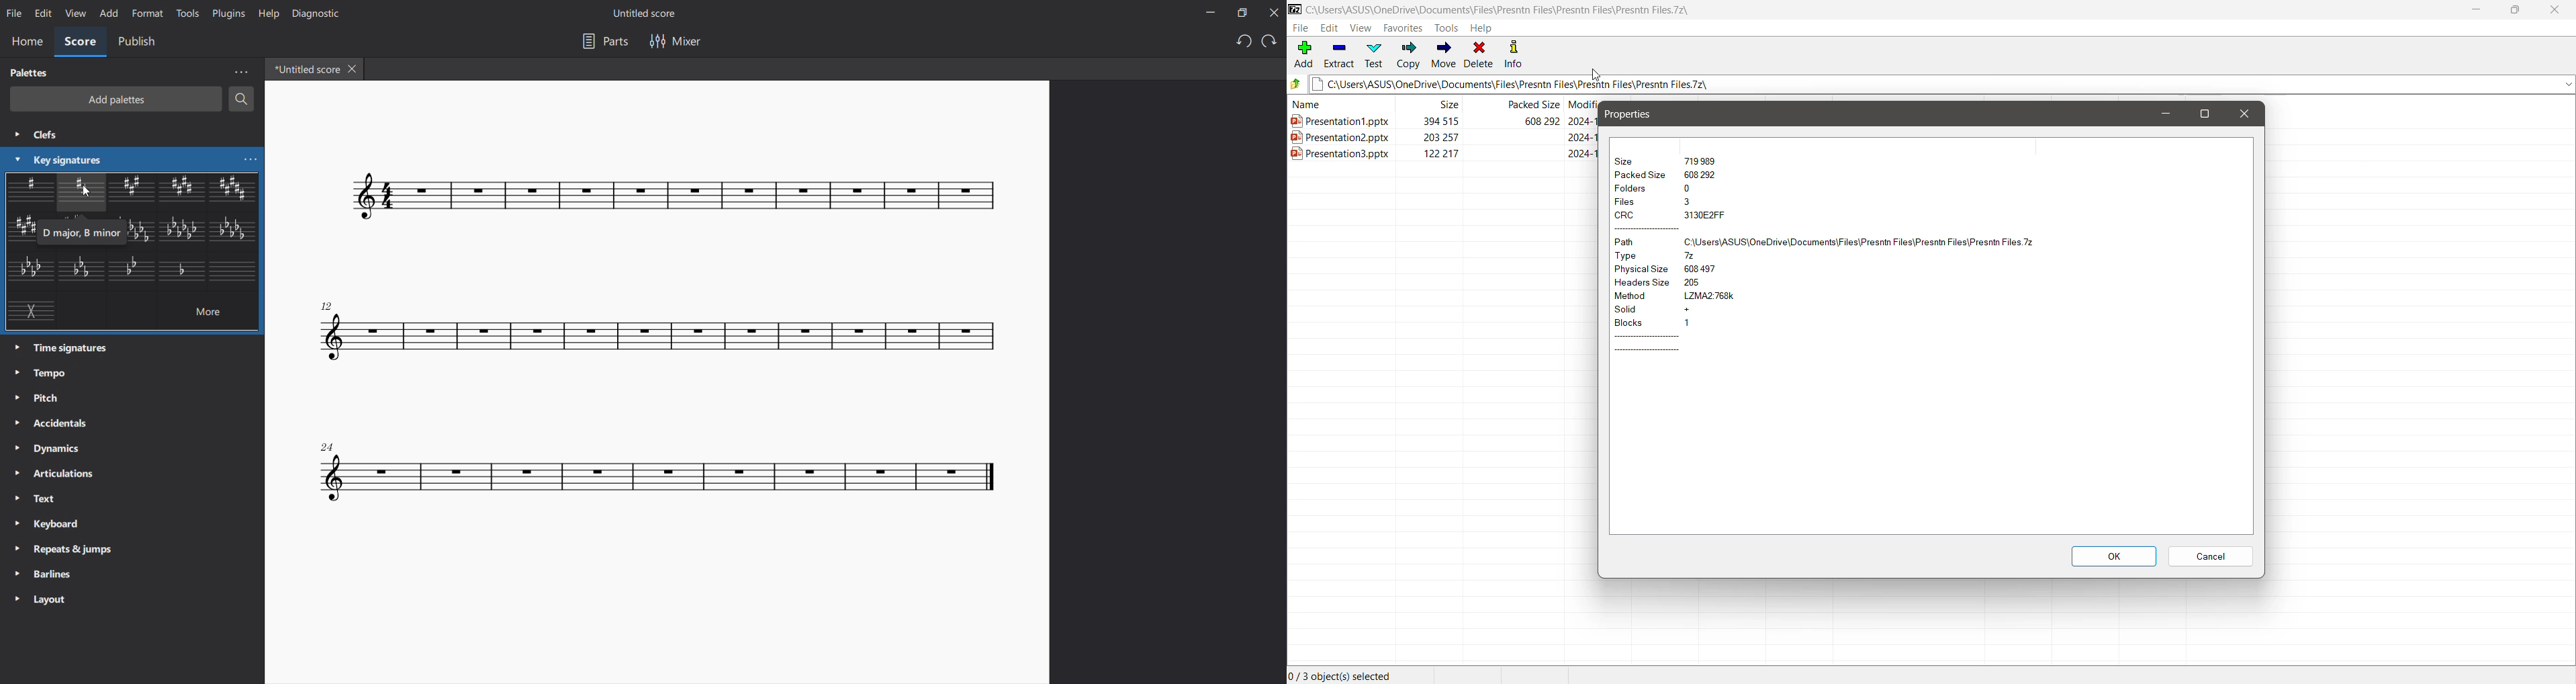 The width and height of the screenshot is (2576, 700). Describe the element at coordinates (1269, 41) in the screenshot. I see `redo` at that location.